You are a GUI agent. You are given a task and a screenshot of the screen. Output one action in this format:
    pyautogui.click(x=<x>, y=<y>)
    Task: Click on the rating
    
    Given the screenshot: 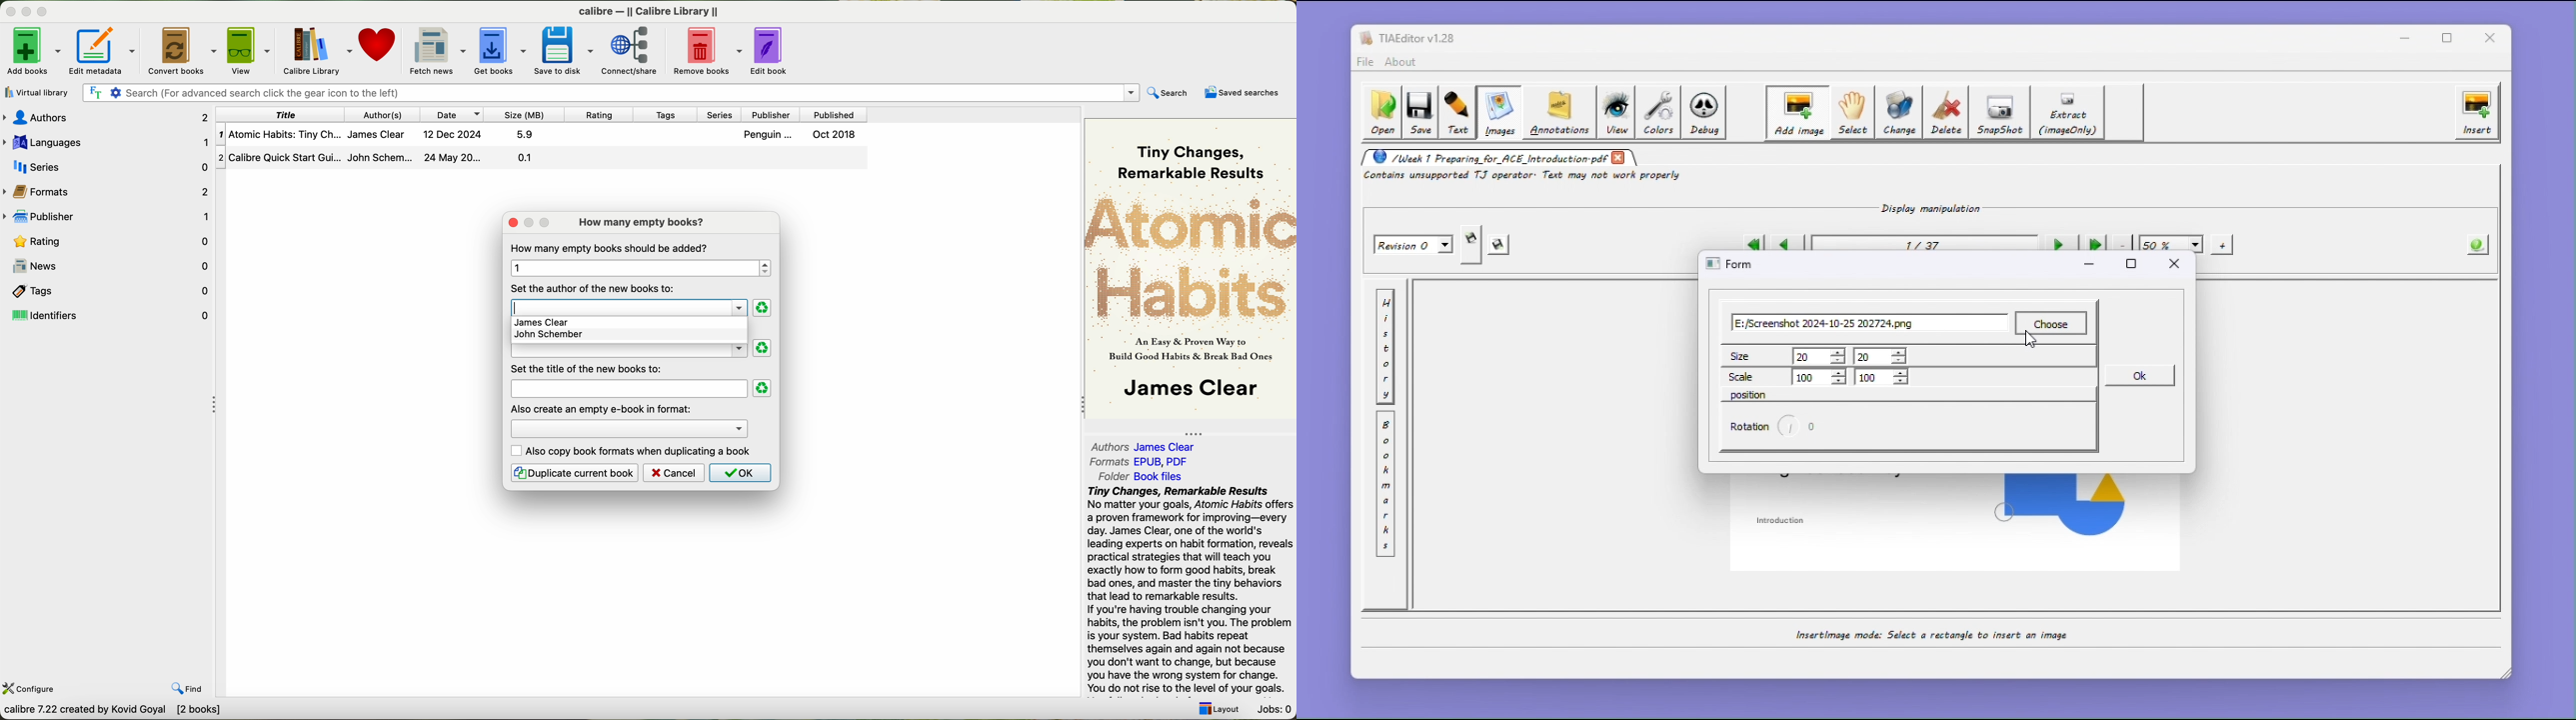 What is the action you would take?
    pyautogui.click(x=602, y=115)
    